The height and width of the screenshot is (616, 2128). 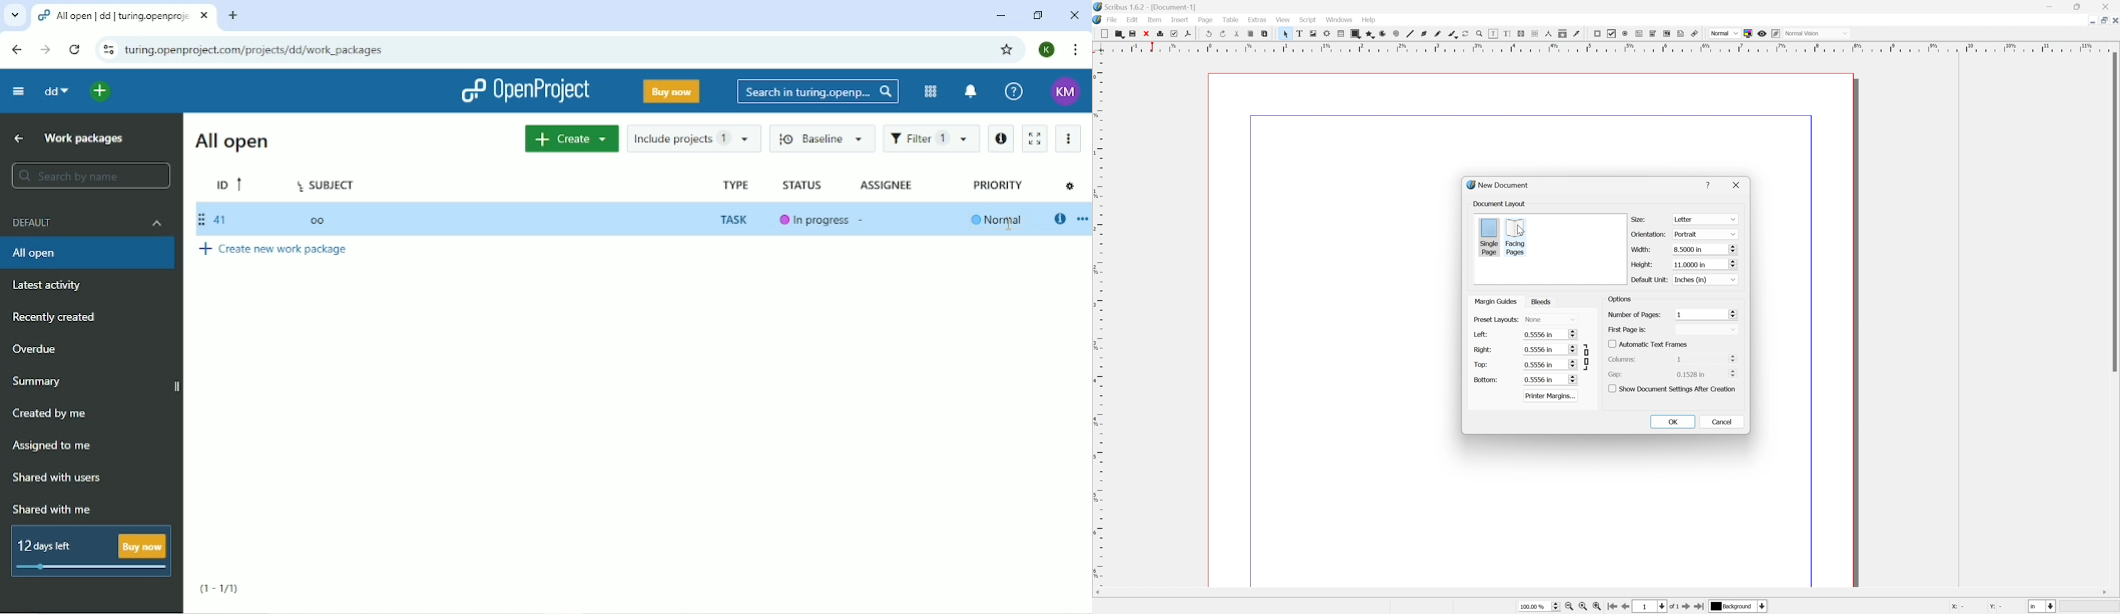 What do you see at coordinates (45, 50) in the screenshot?
I see `Forward` at bounding box center [45, 50].